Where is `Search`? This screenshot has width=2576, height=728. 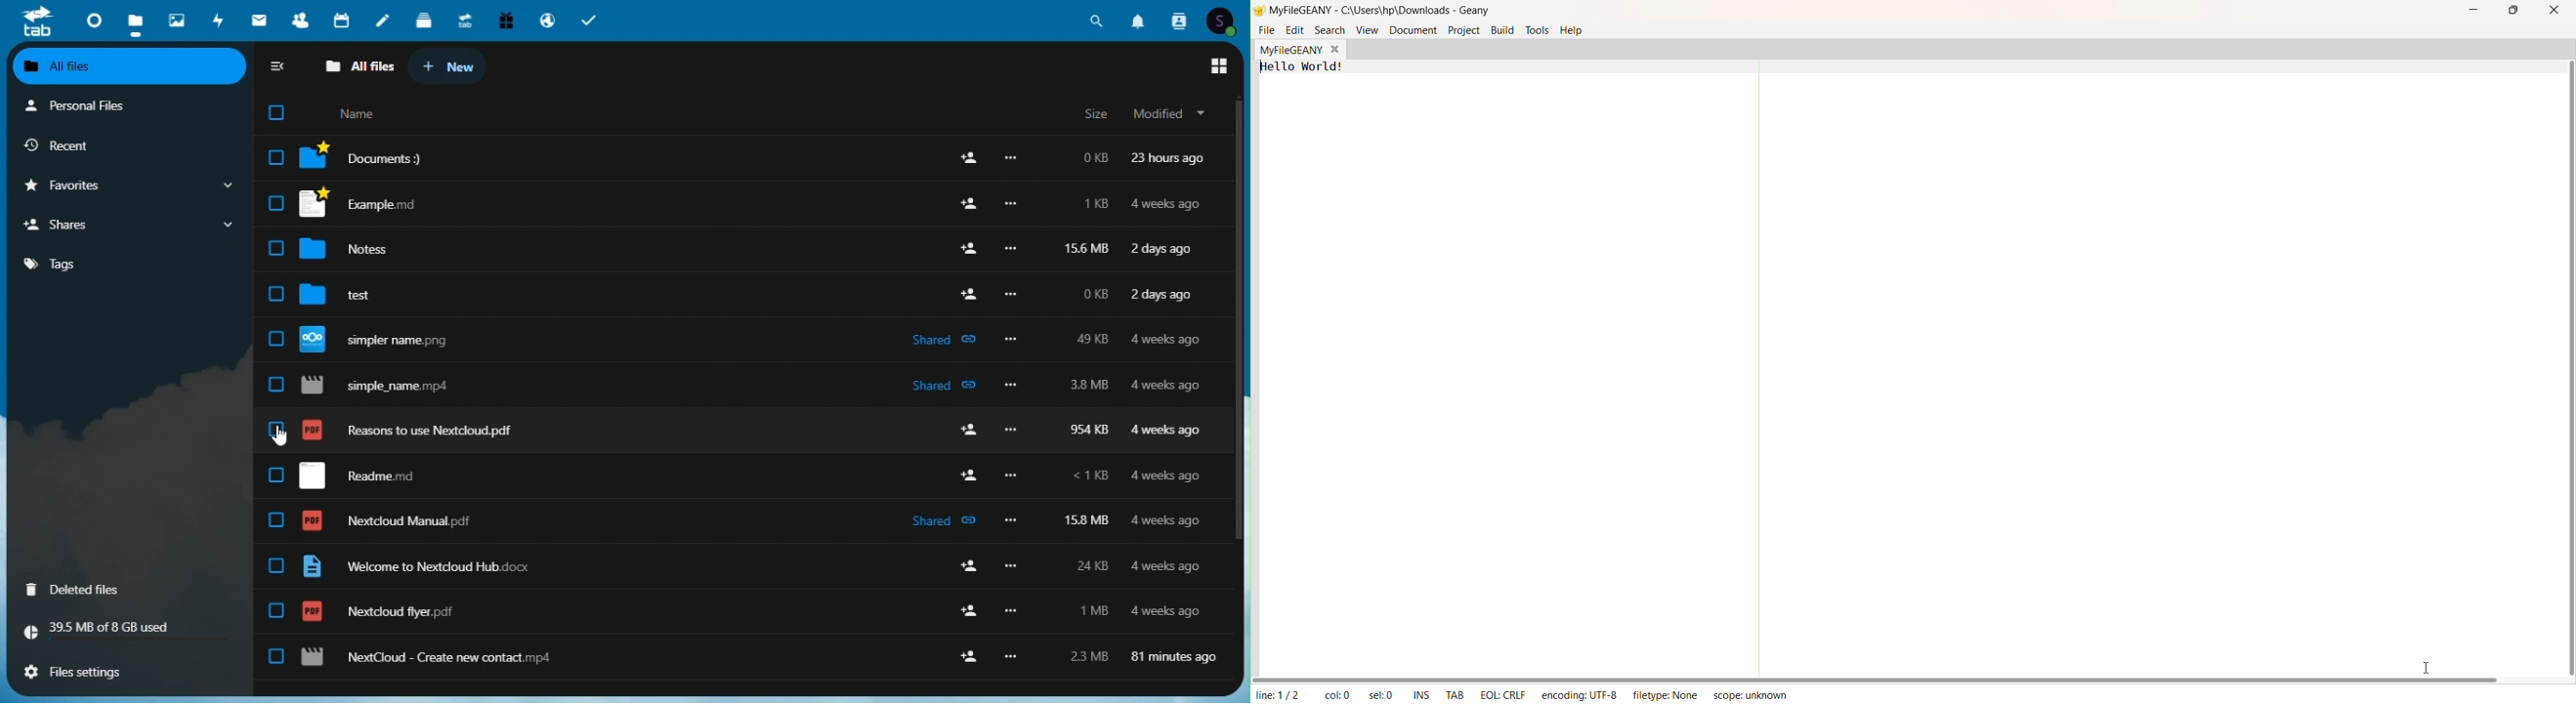
Search is located at coordinates (1330, 32).